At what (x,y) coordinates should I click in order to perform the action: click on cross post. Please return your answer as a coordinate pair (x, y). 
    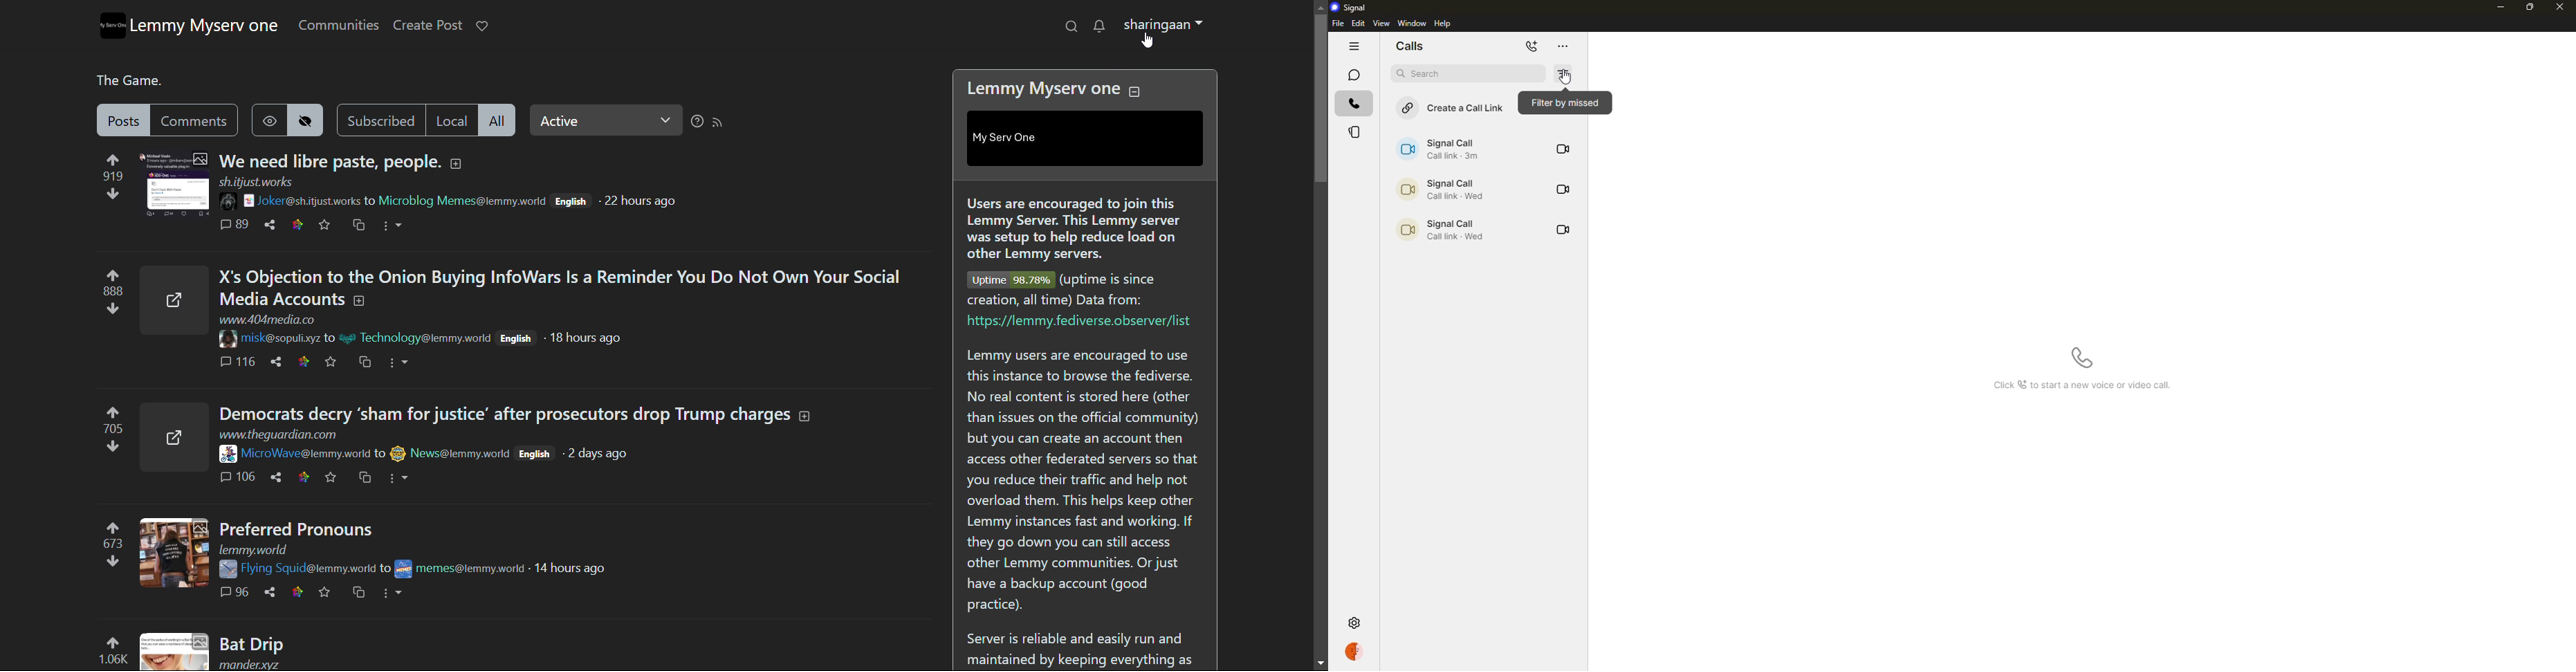
    Looking at the image, I should click on (370, 477).